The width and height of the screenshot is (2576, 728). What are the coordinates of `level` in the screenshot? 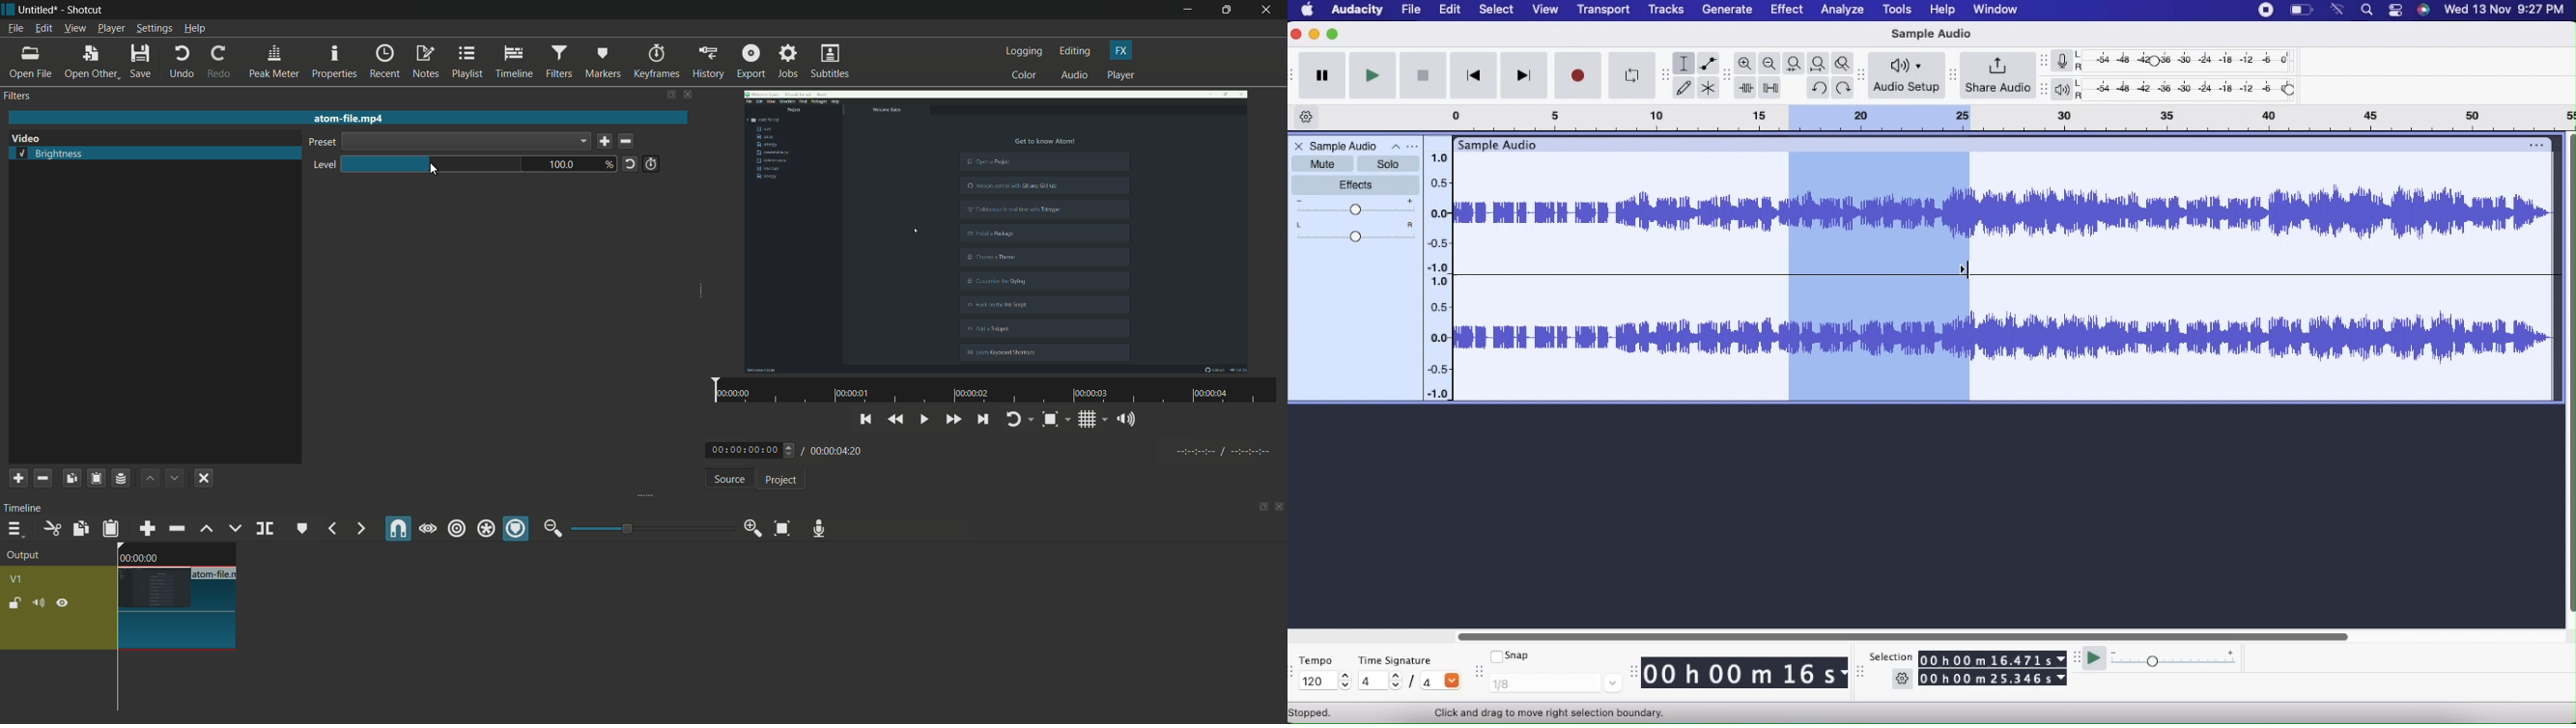 It's located at (321, 166).